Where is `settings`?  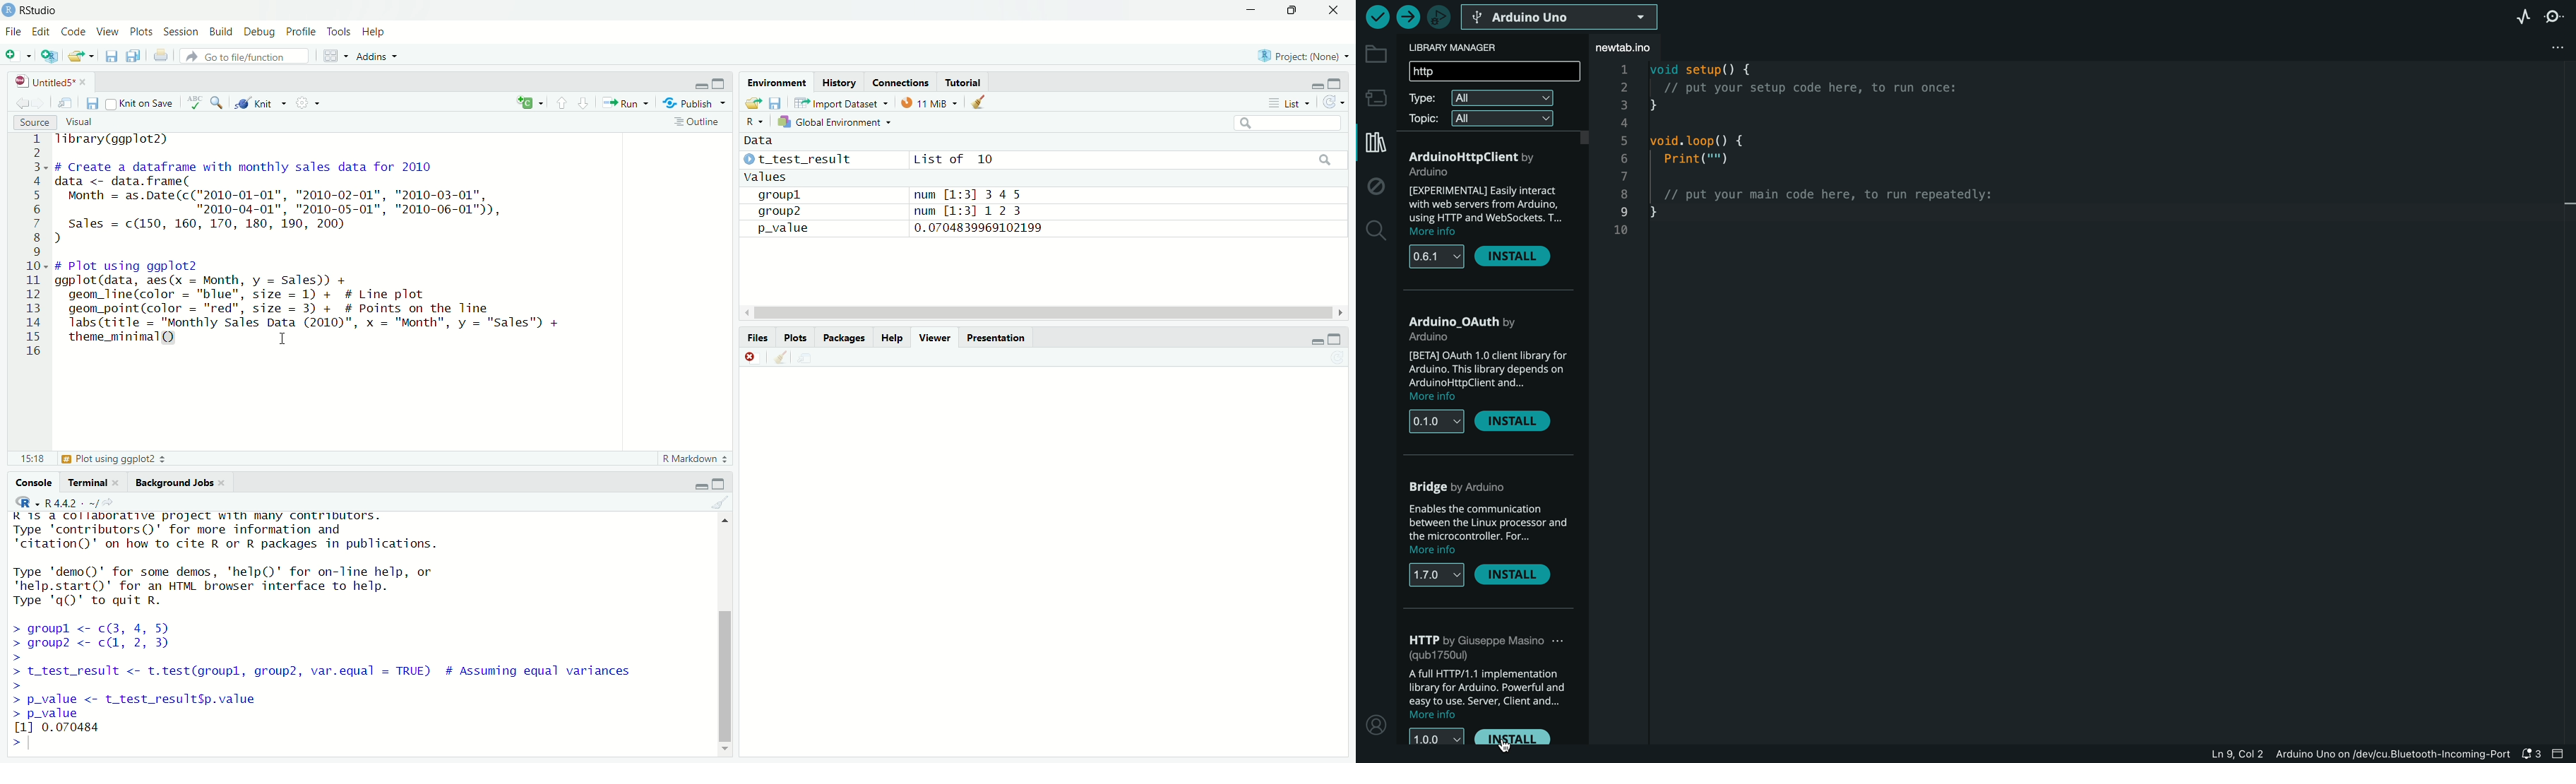
settings is located at coordinates (308, 104).